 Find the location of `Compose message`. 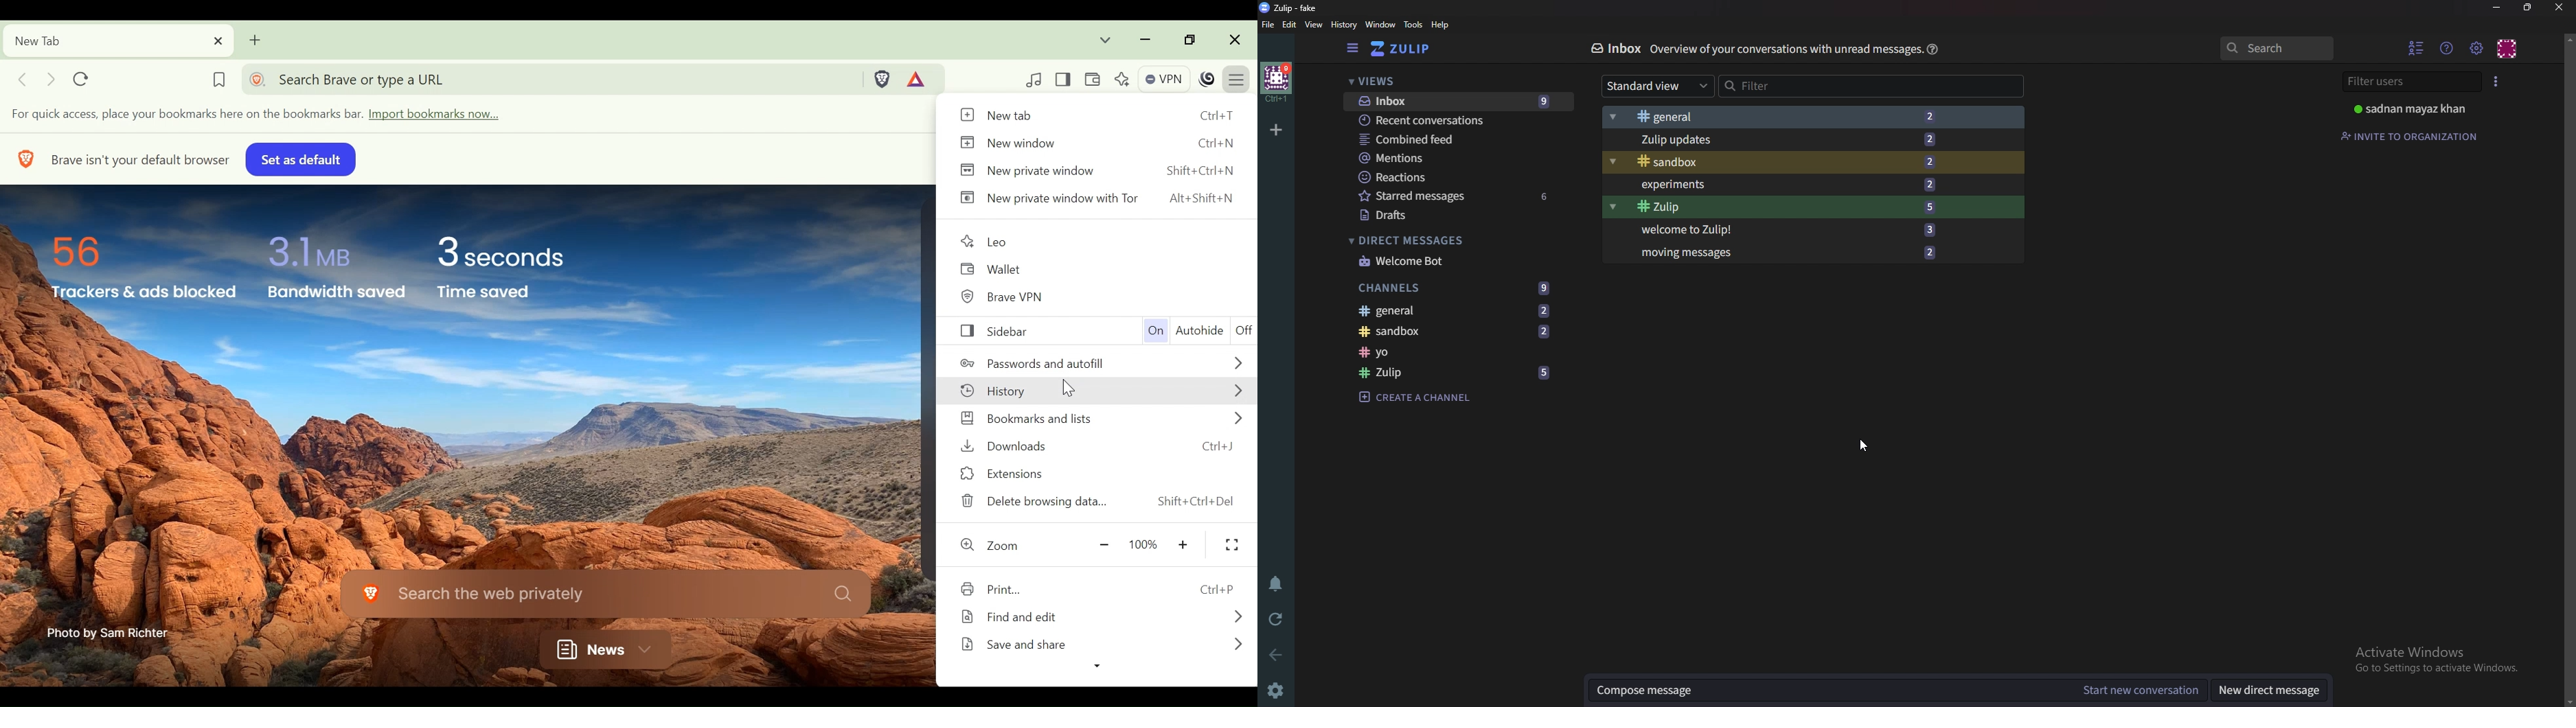

Compose message is located at coordinates (1828, 691).